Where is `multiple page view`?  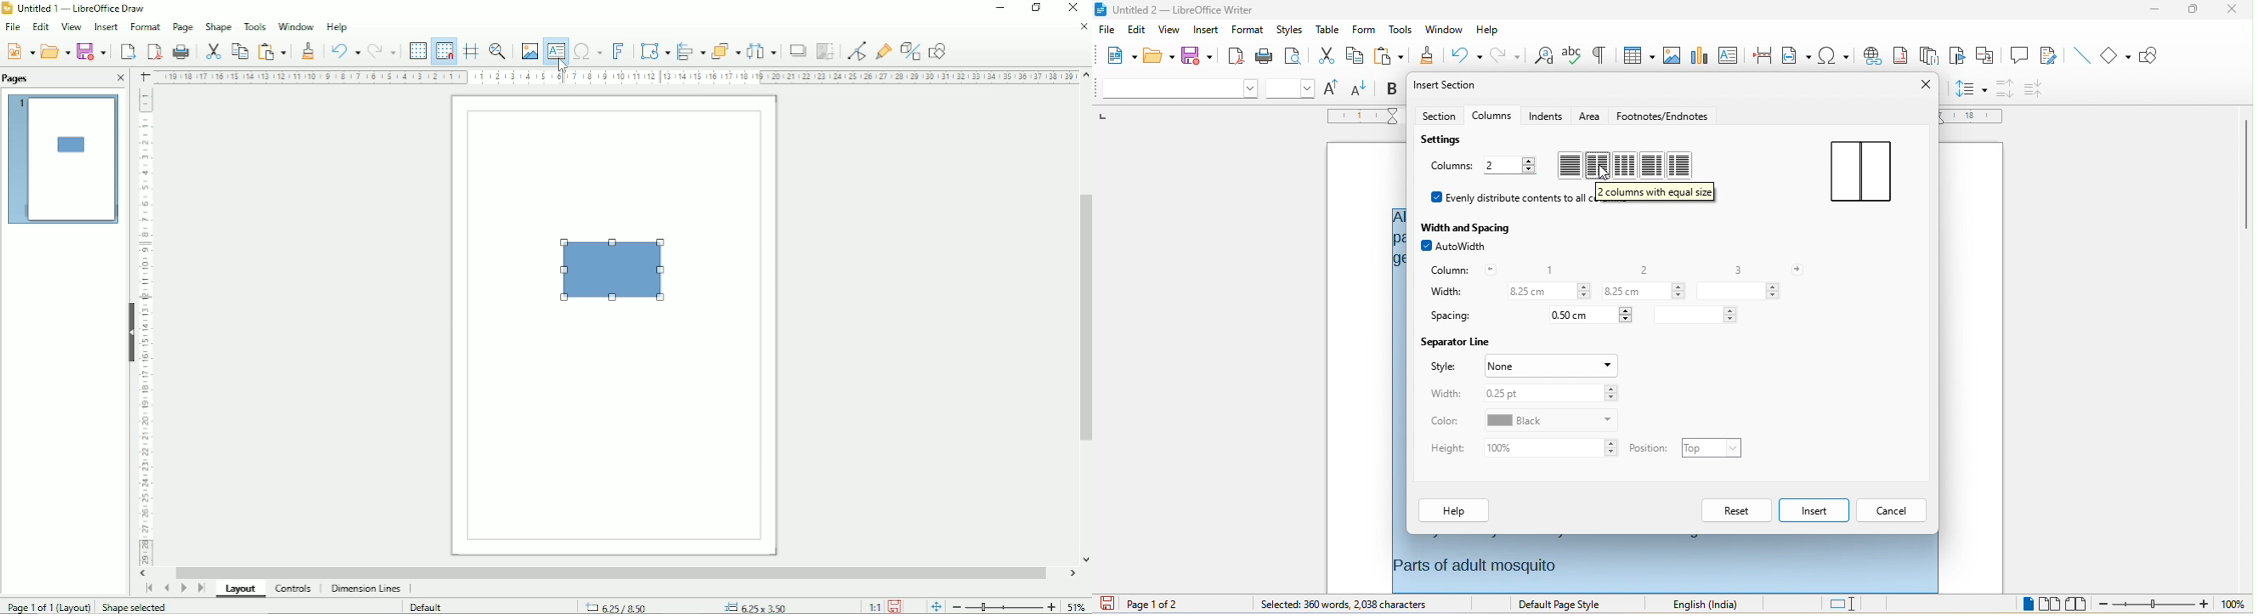
multiple page view is located at coordinates (2050, 604).